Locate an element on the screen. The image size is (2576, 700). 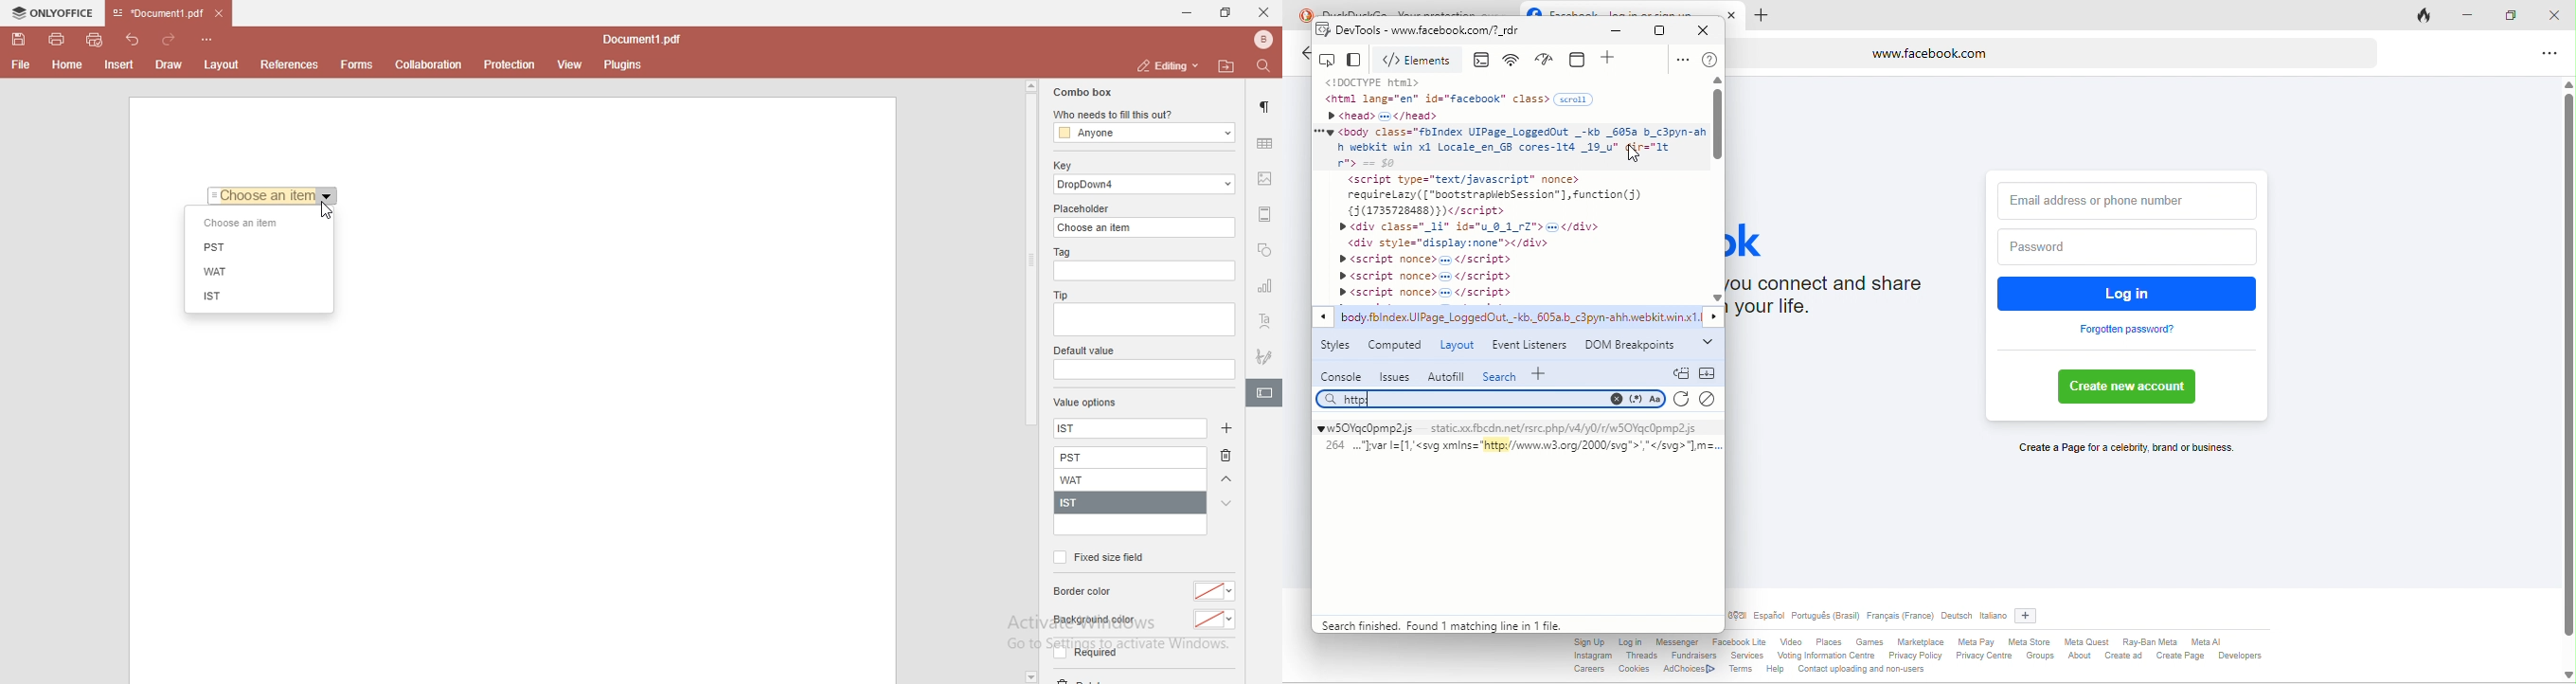
add is located at coordinates (1543, 372).